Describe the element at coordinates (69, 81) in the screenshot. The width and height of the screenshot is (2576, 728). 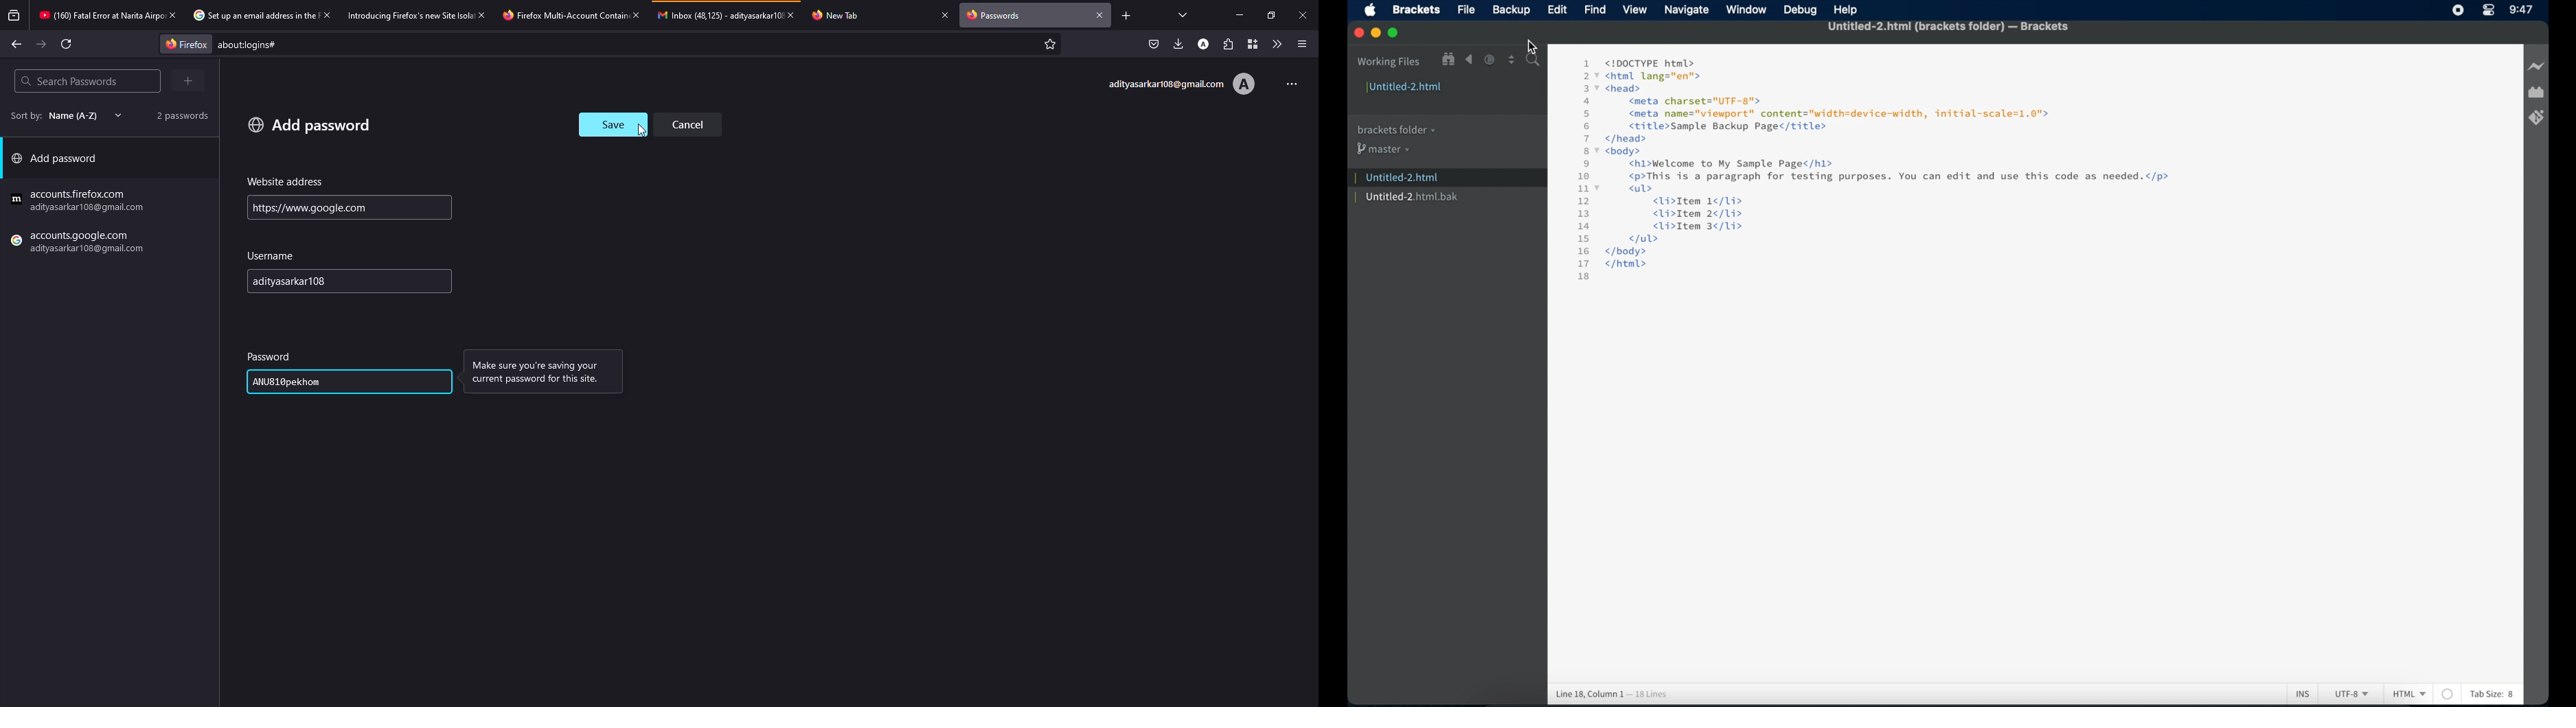
I see `search` at that location.